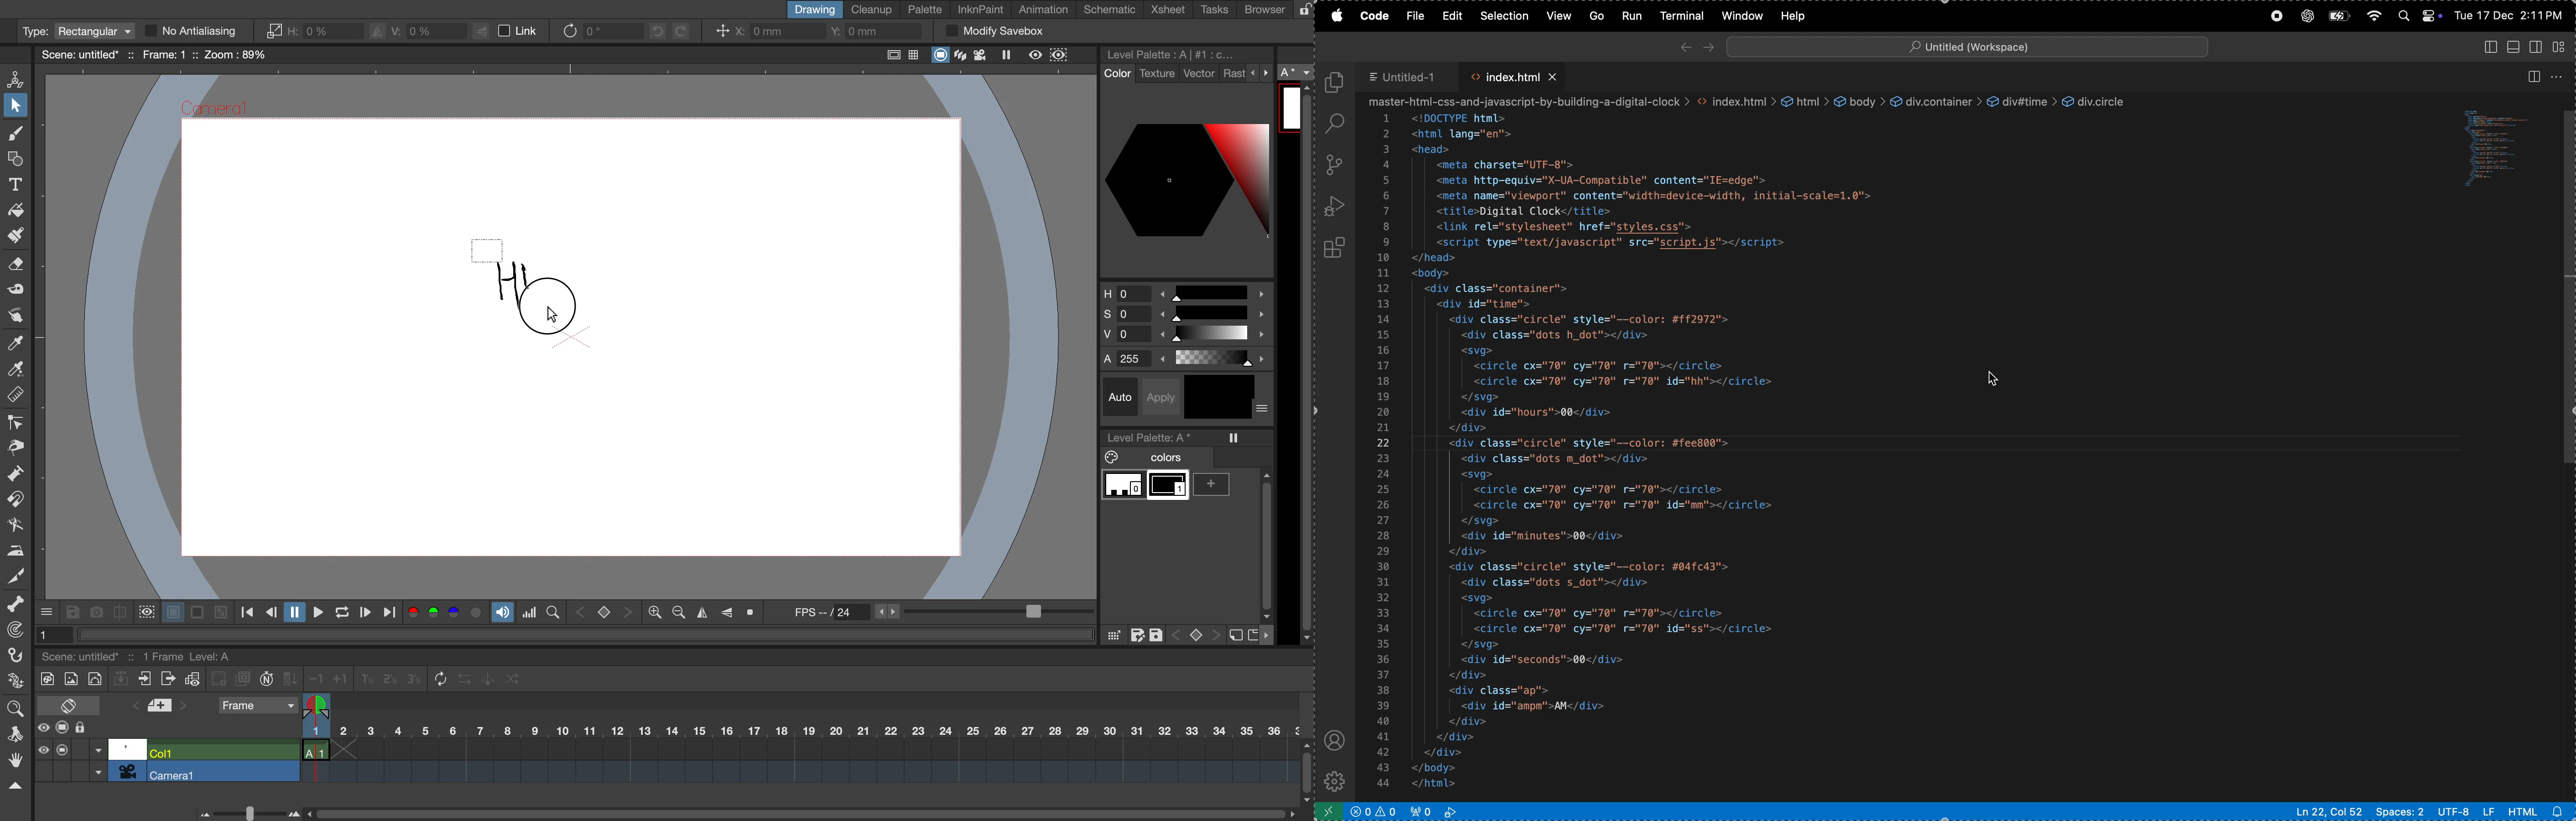 This screenshot has width=2576, height=840. What do you see at coordinates (243, 679) in the screenshot?
I see `duplicate drawing` at bounding box center [243, 679].